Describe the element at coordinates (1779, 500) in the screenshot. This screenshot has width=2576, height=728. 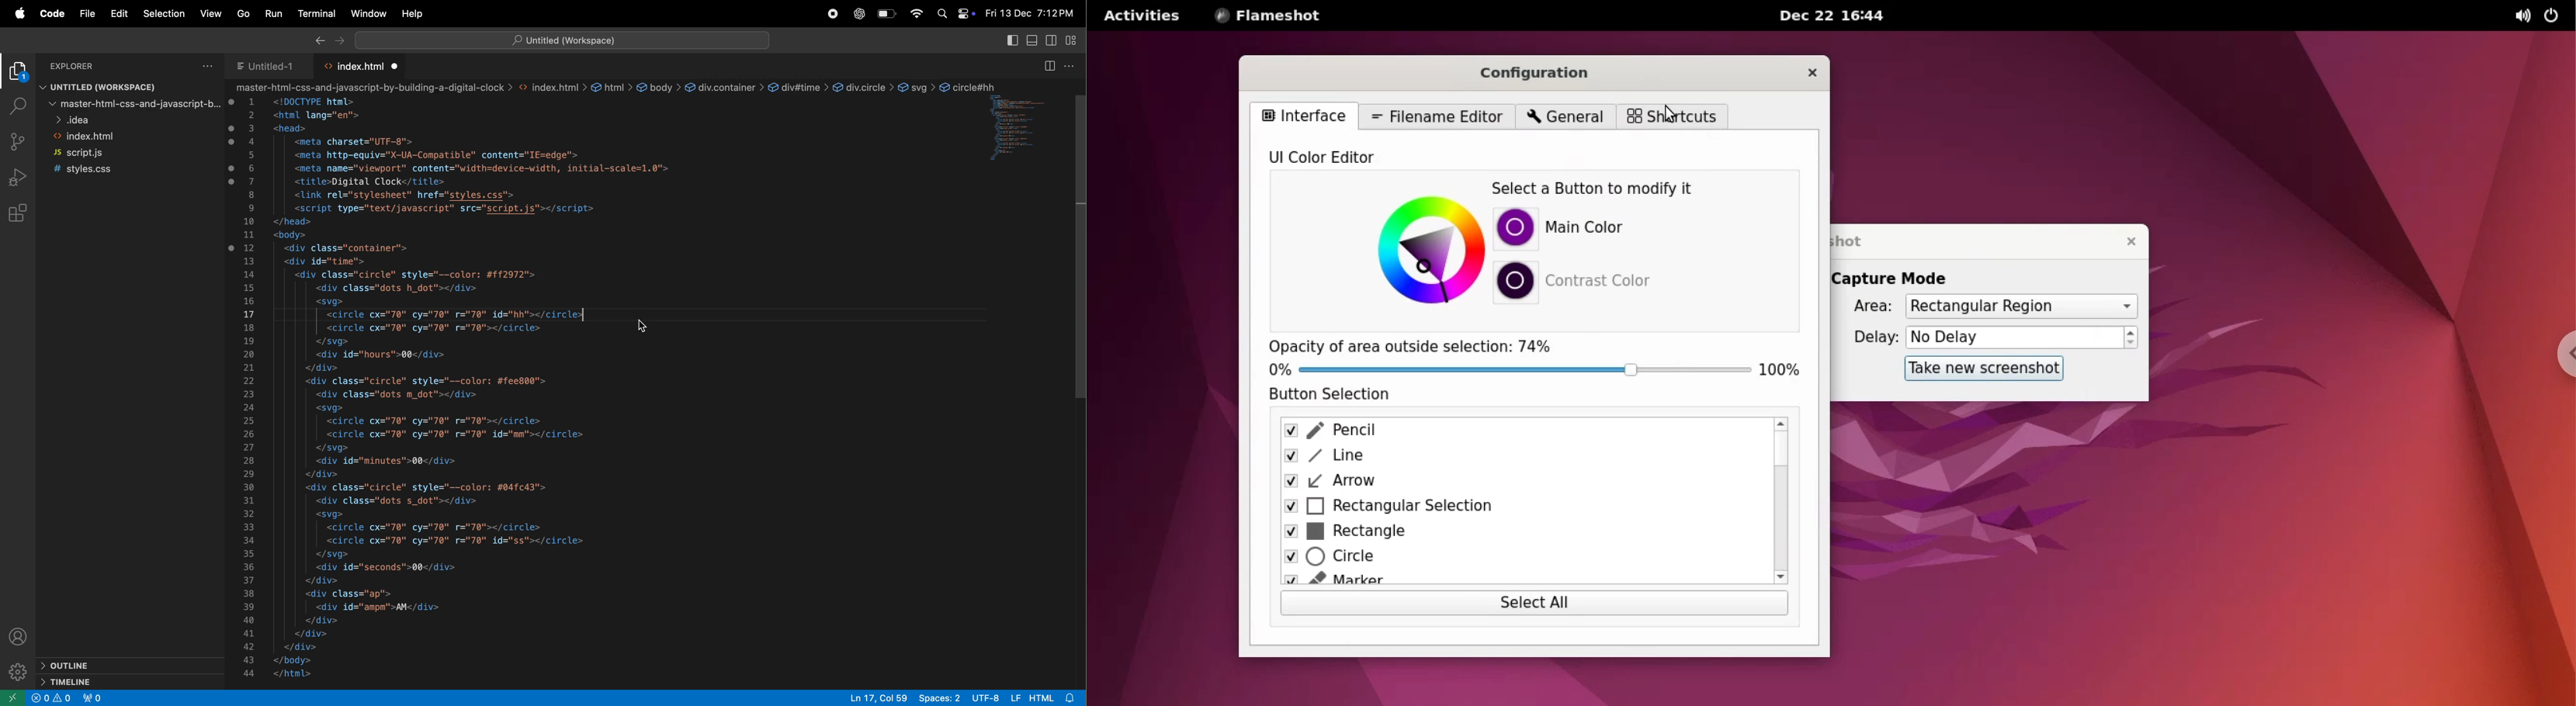
I see `scrollbar` at that location.